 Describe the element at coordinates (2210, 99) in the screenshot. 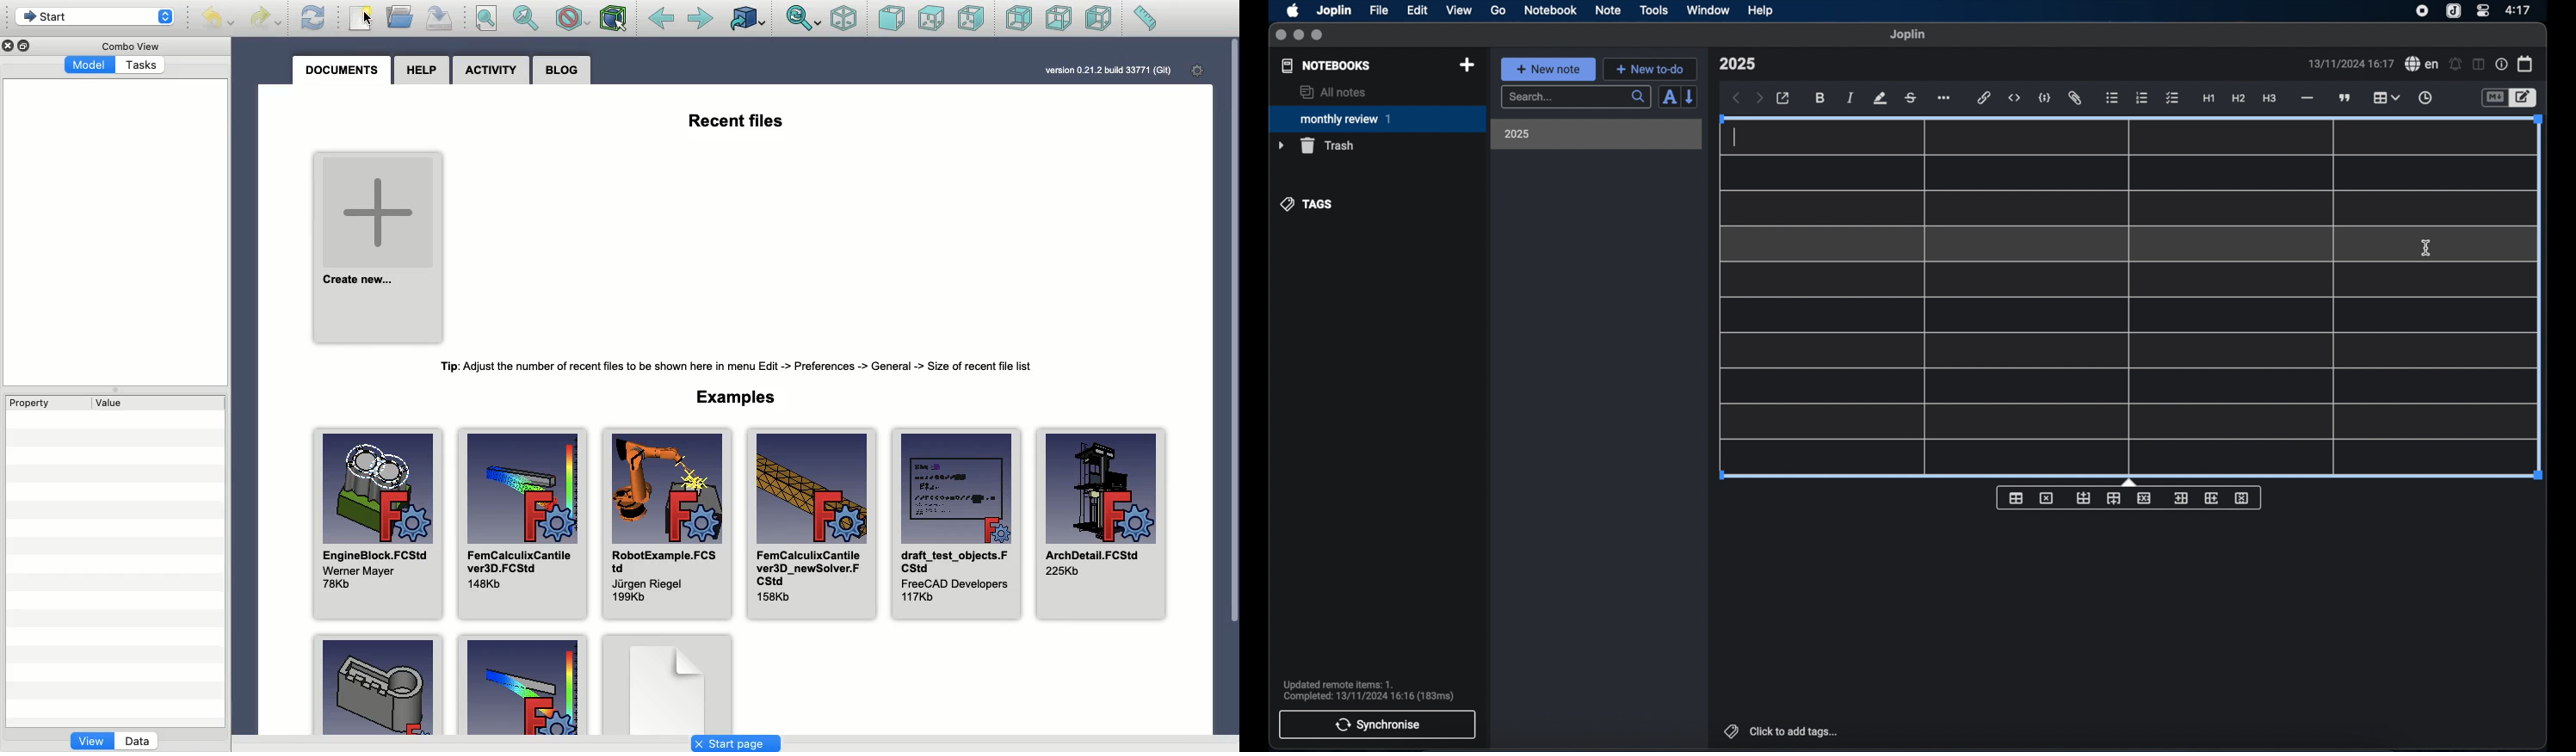

I see `heading 1` at that location.